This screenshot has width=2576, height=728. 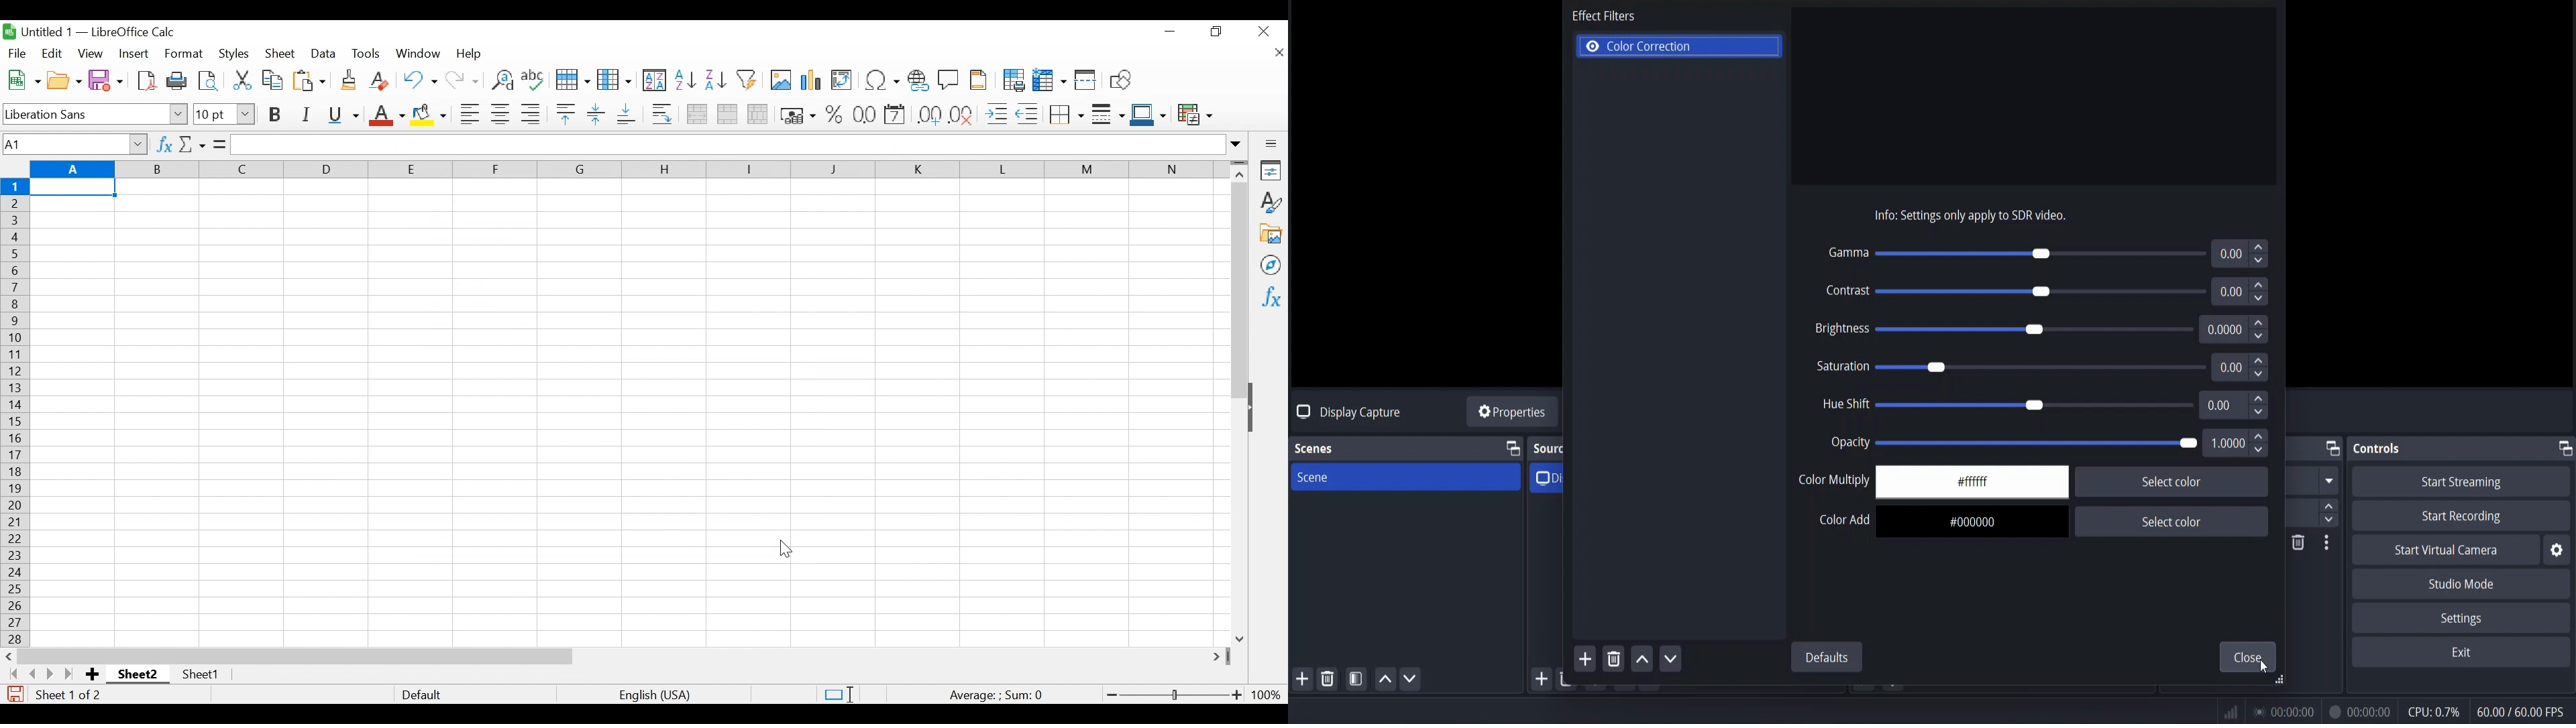 What do you see at coordinates (1383, 682) in the screenshot?
I see `UP` at bounding box center [1383, 682].